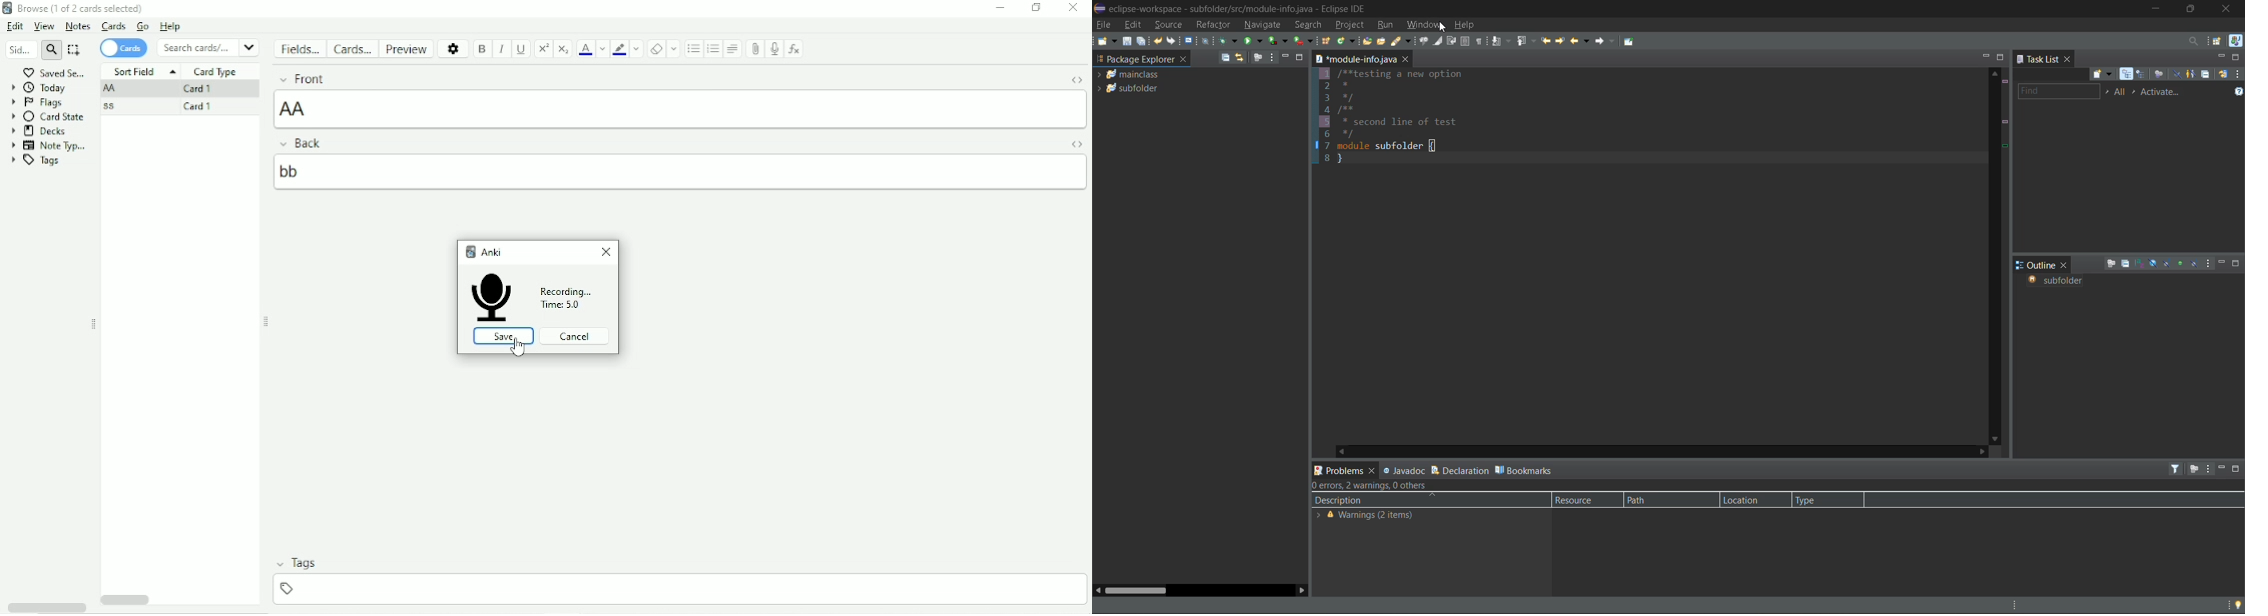 This screenshot has height=616, width=2268. Describe the element at coordinates (1074, 7) in the screenshot. I see `Close` at that location.